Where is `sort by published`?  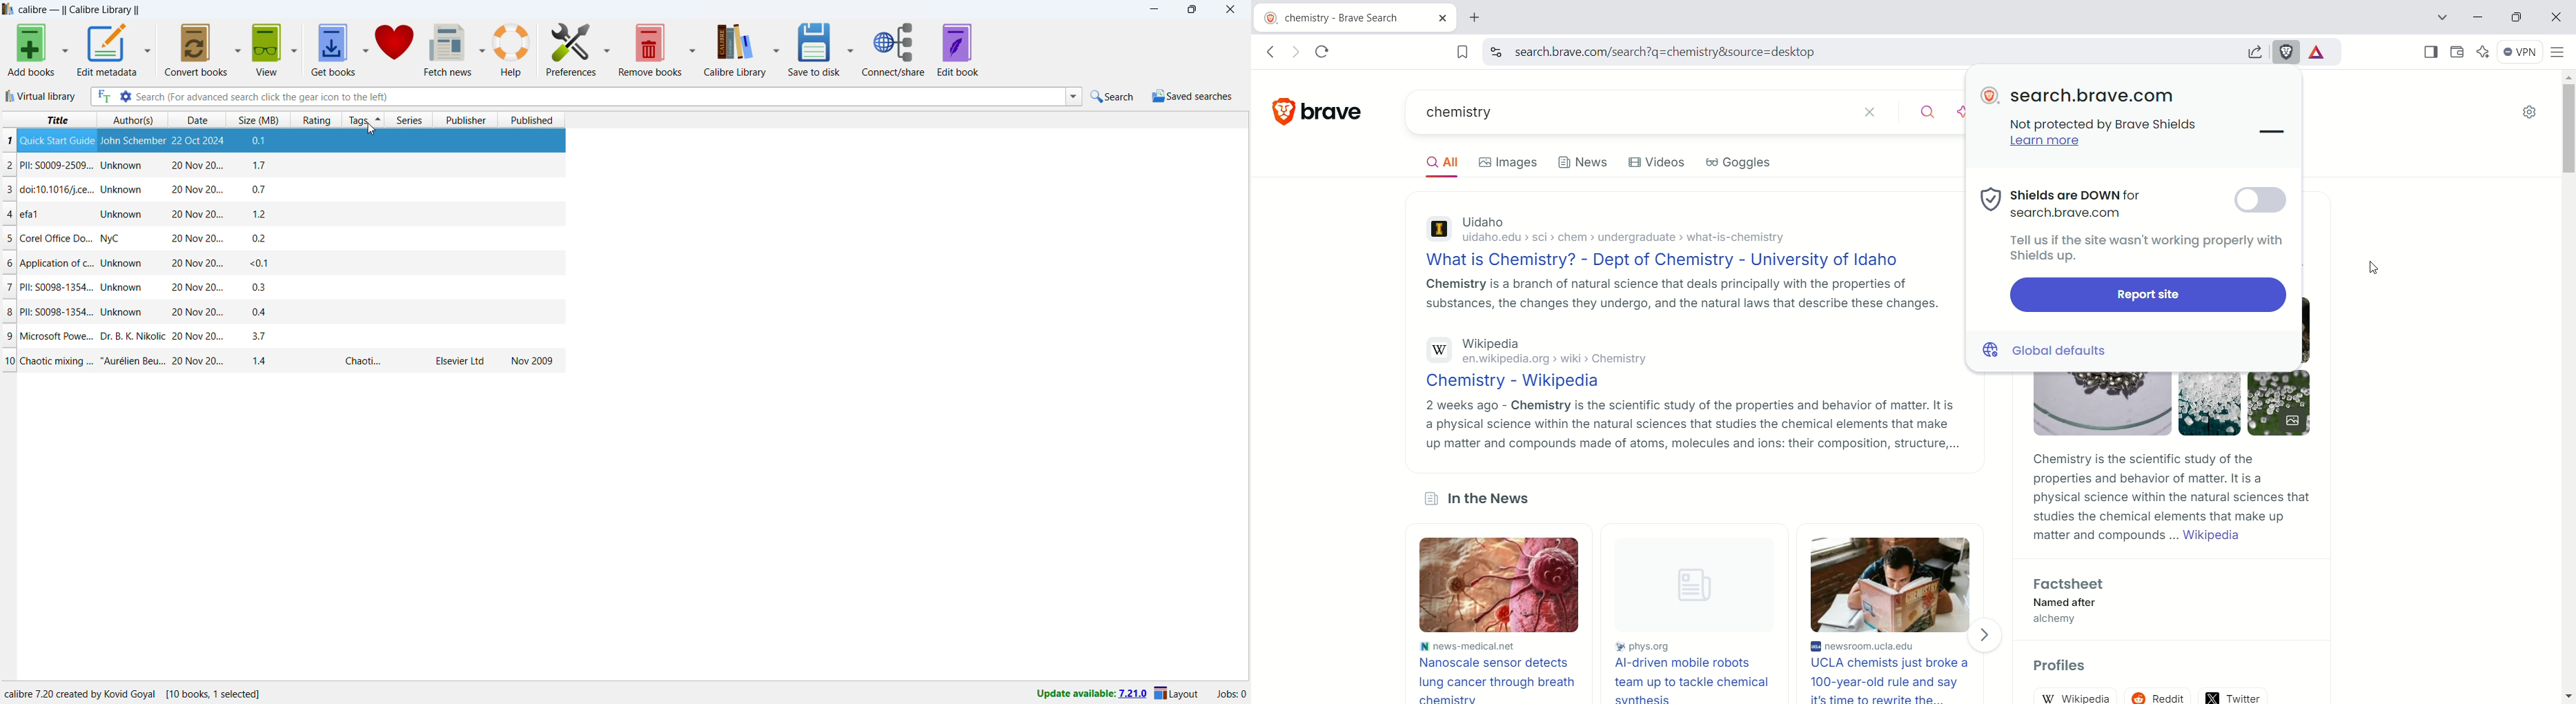
sort by published is located at coordinates (532, 119).